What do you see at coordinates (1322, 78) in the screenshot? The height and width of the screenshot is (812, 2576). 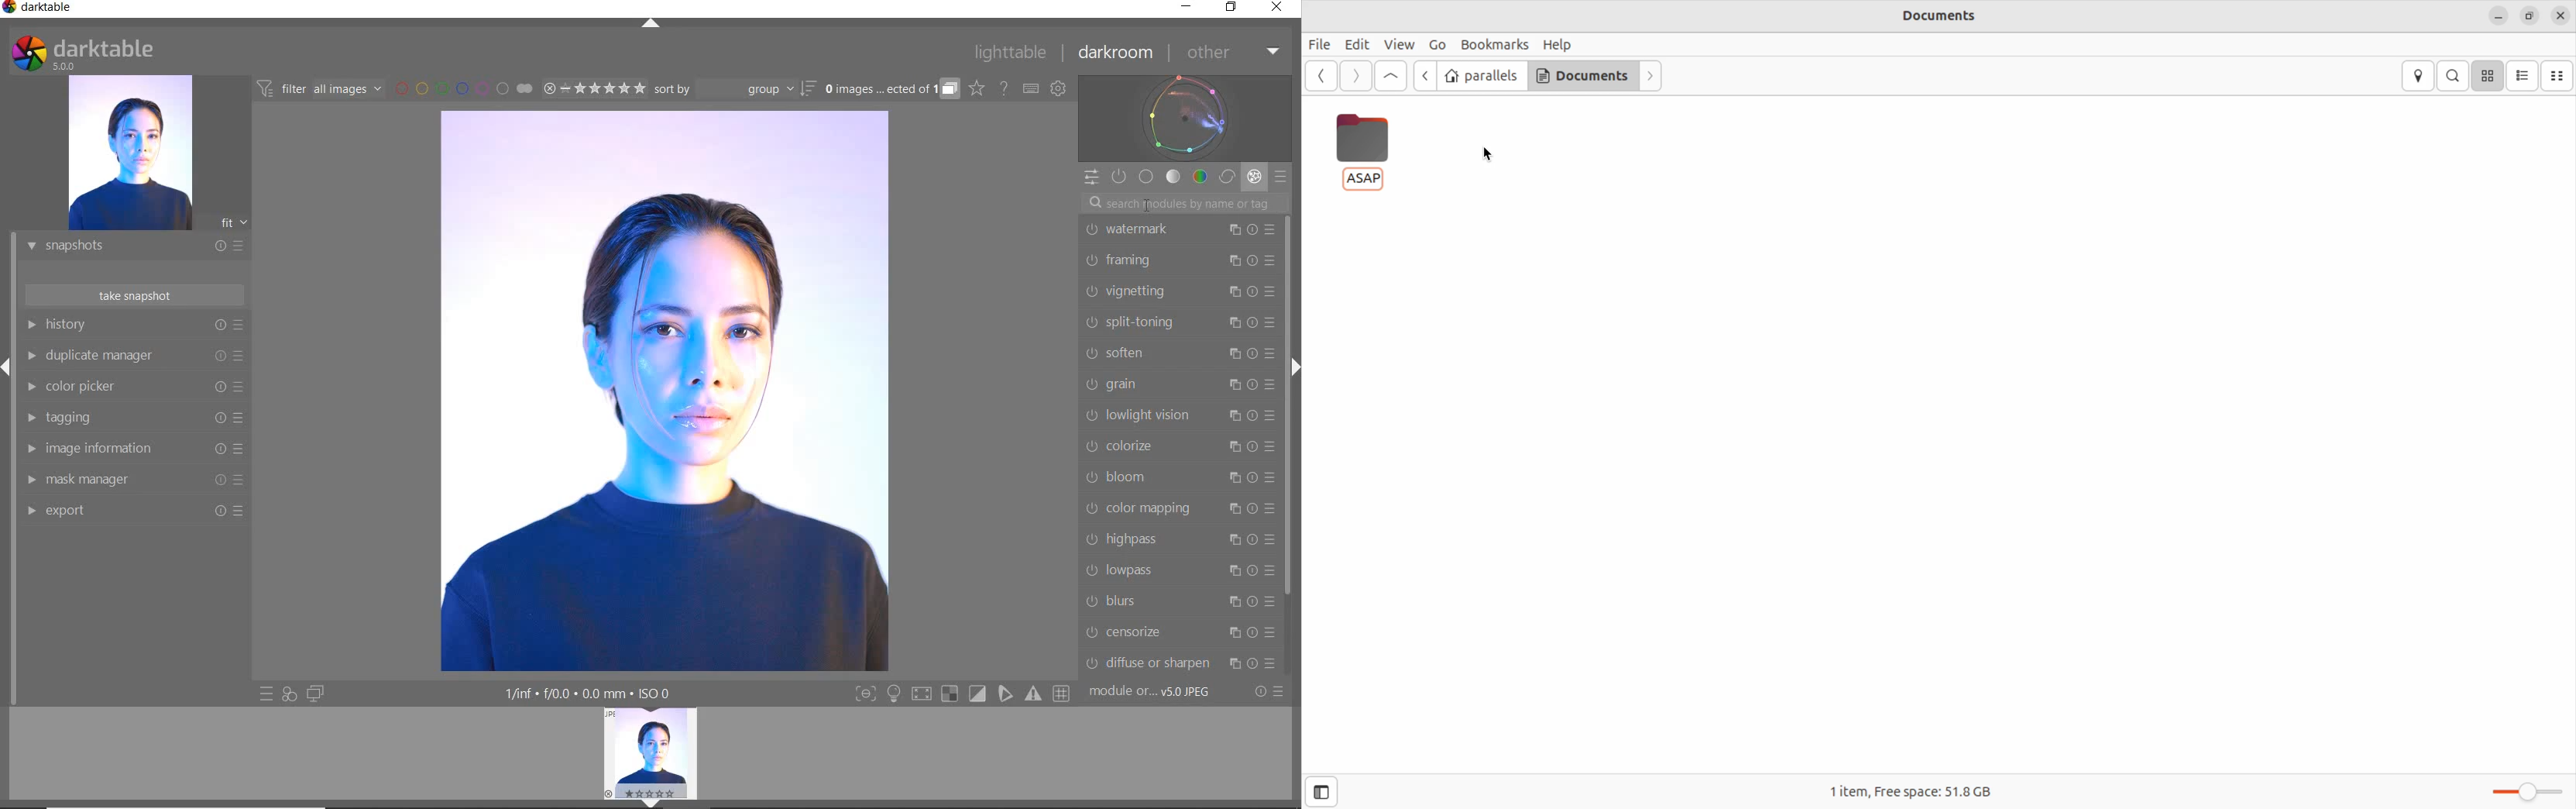 I see `back` at bounding box center [1322, 78].